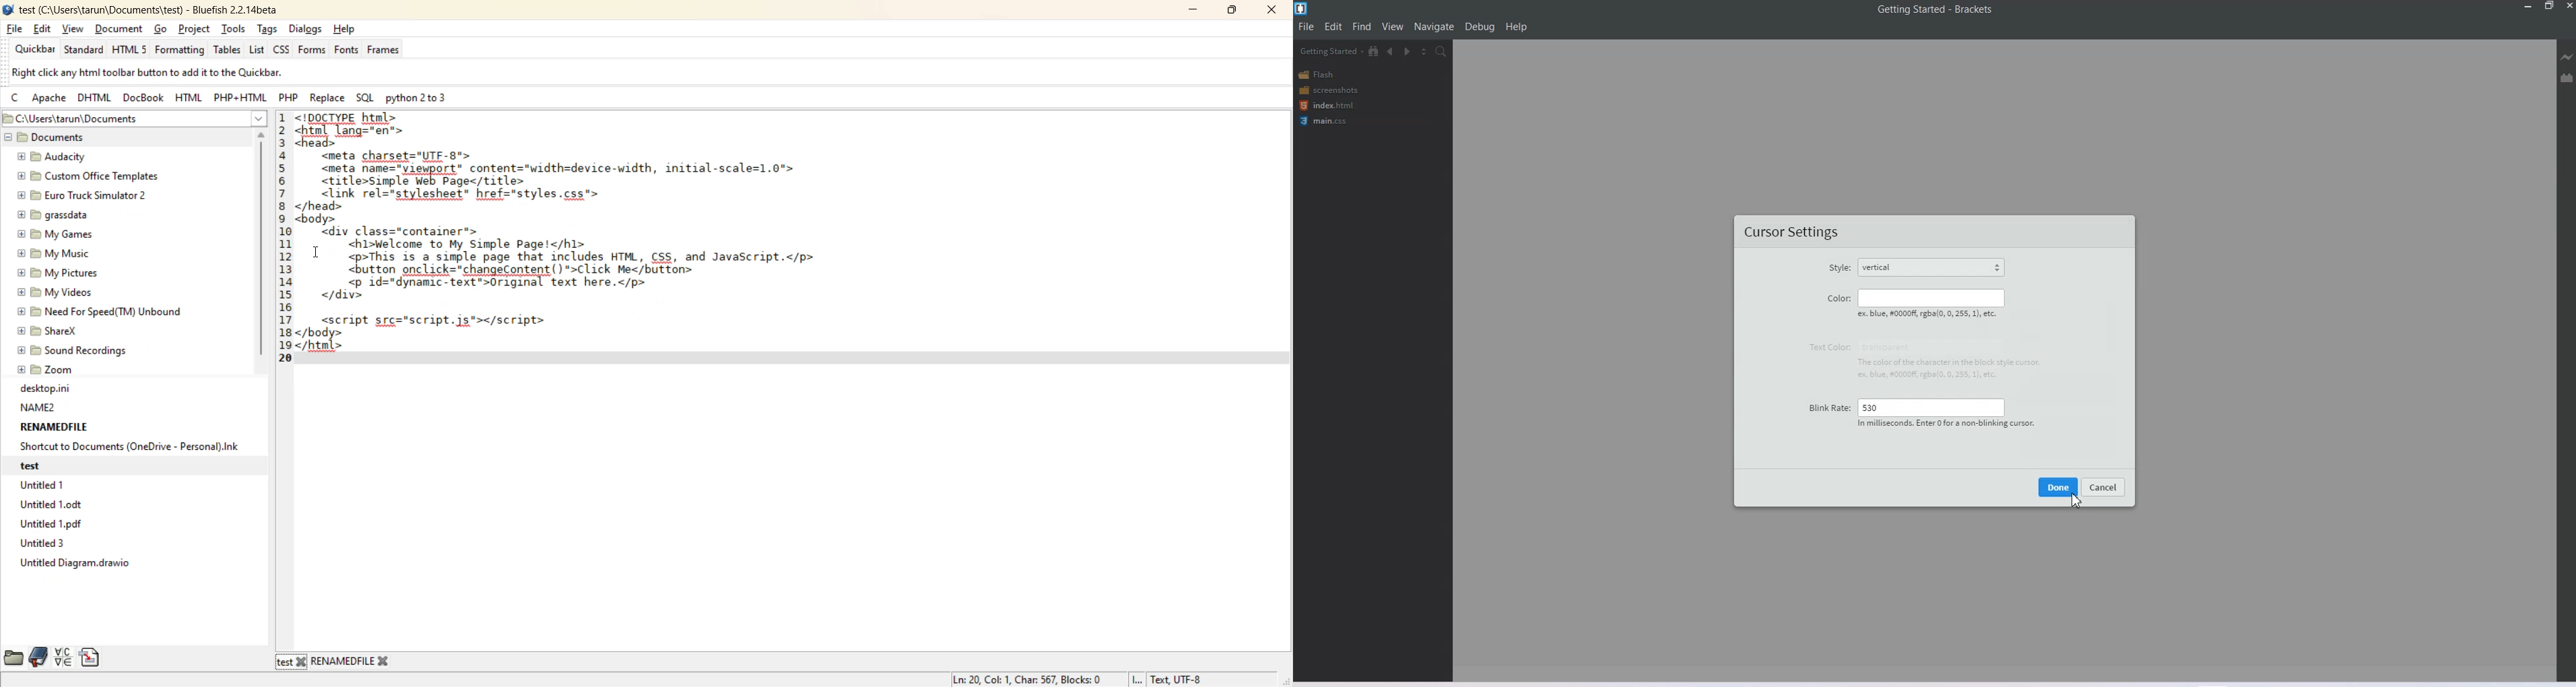  Describe the element at coordinates (42, 544) in the screenshot. I see `Untitled 3` at that location.